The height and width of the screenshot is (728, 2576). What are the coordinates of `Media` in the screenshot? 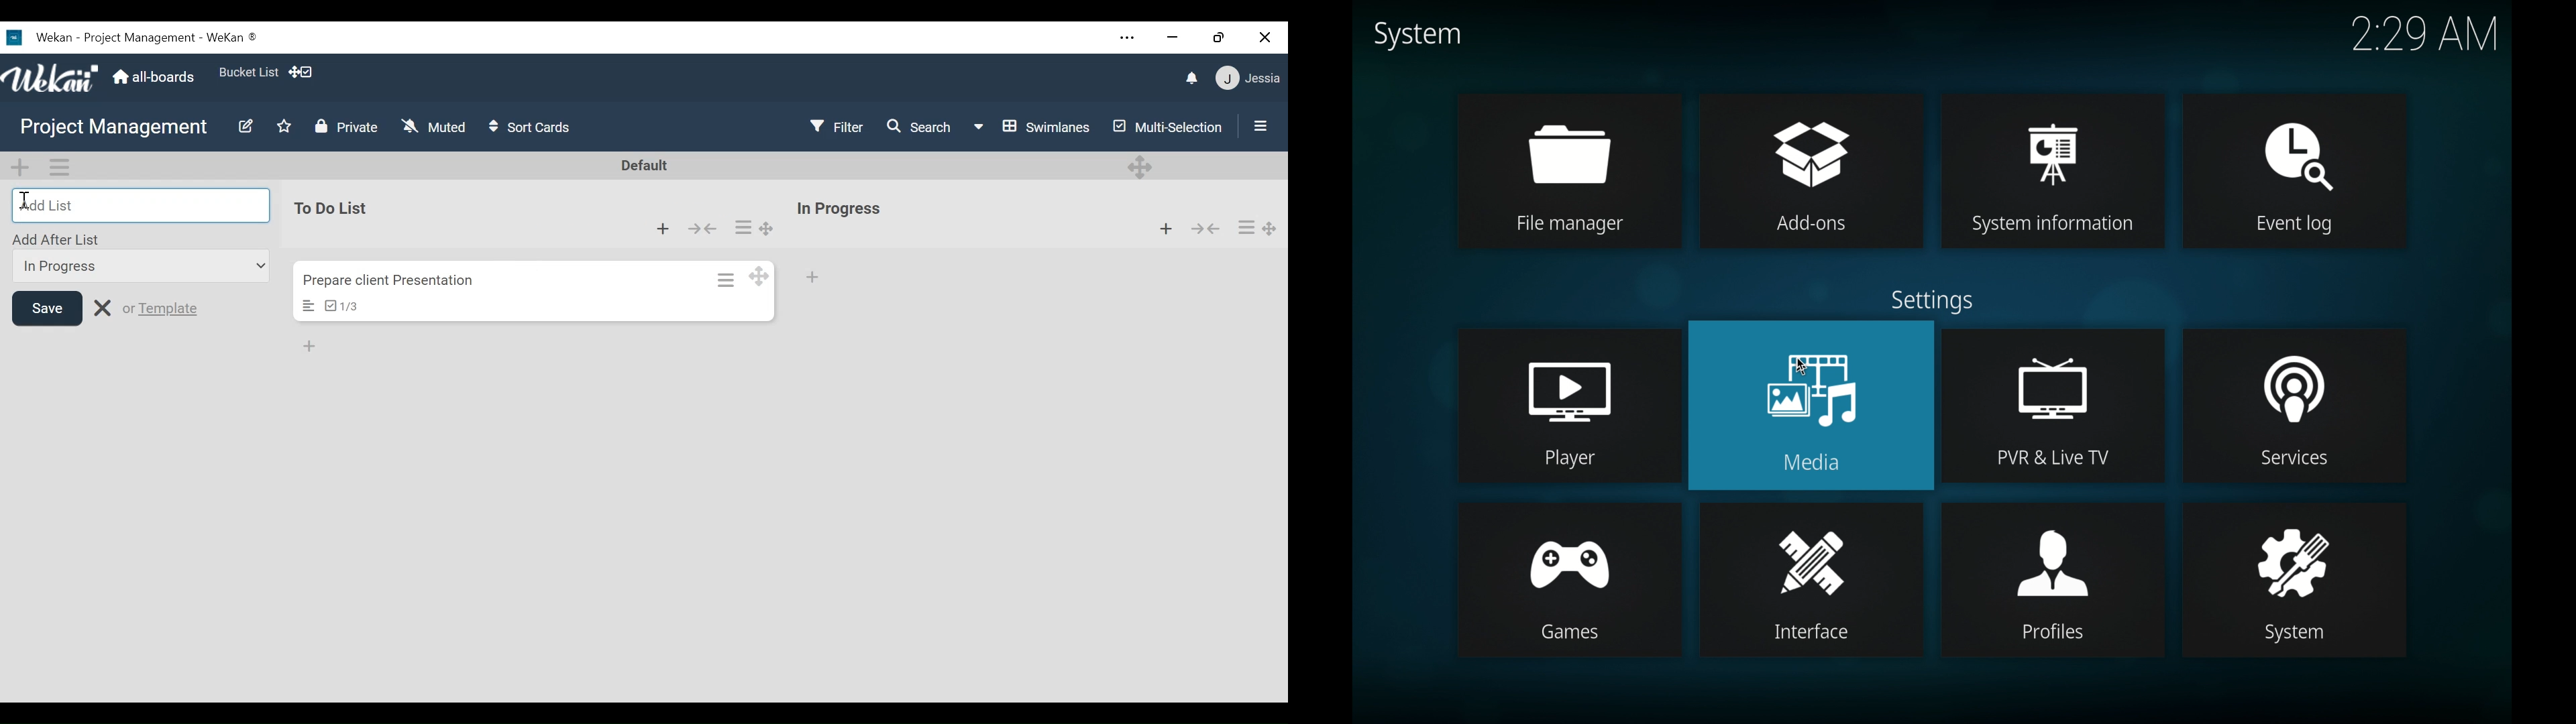 It's located at (1818, 463).